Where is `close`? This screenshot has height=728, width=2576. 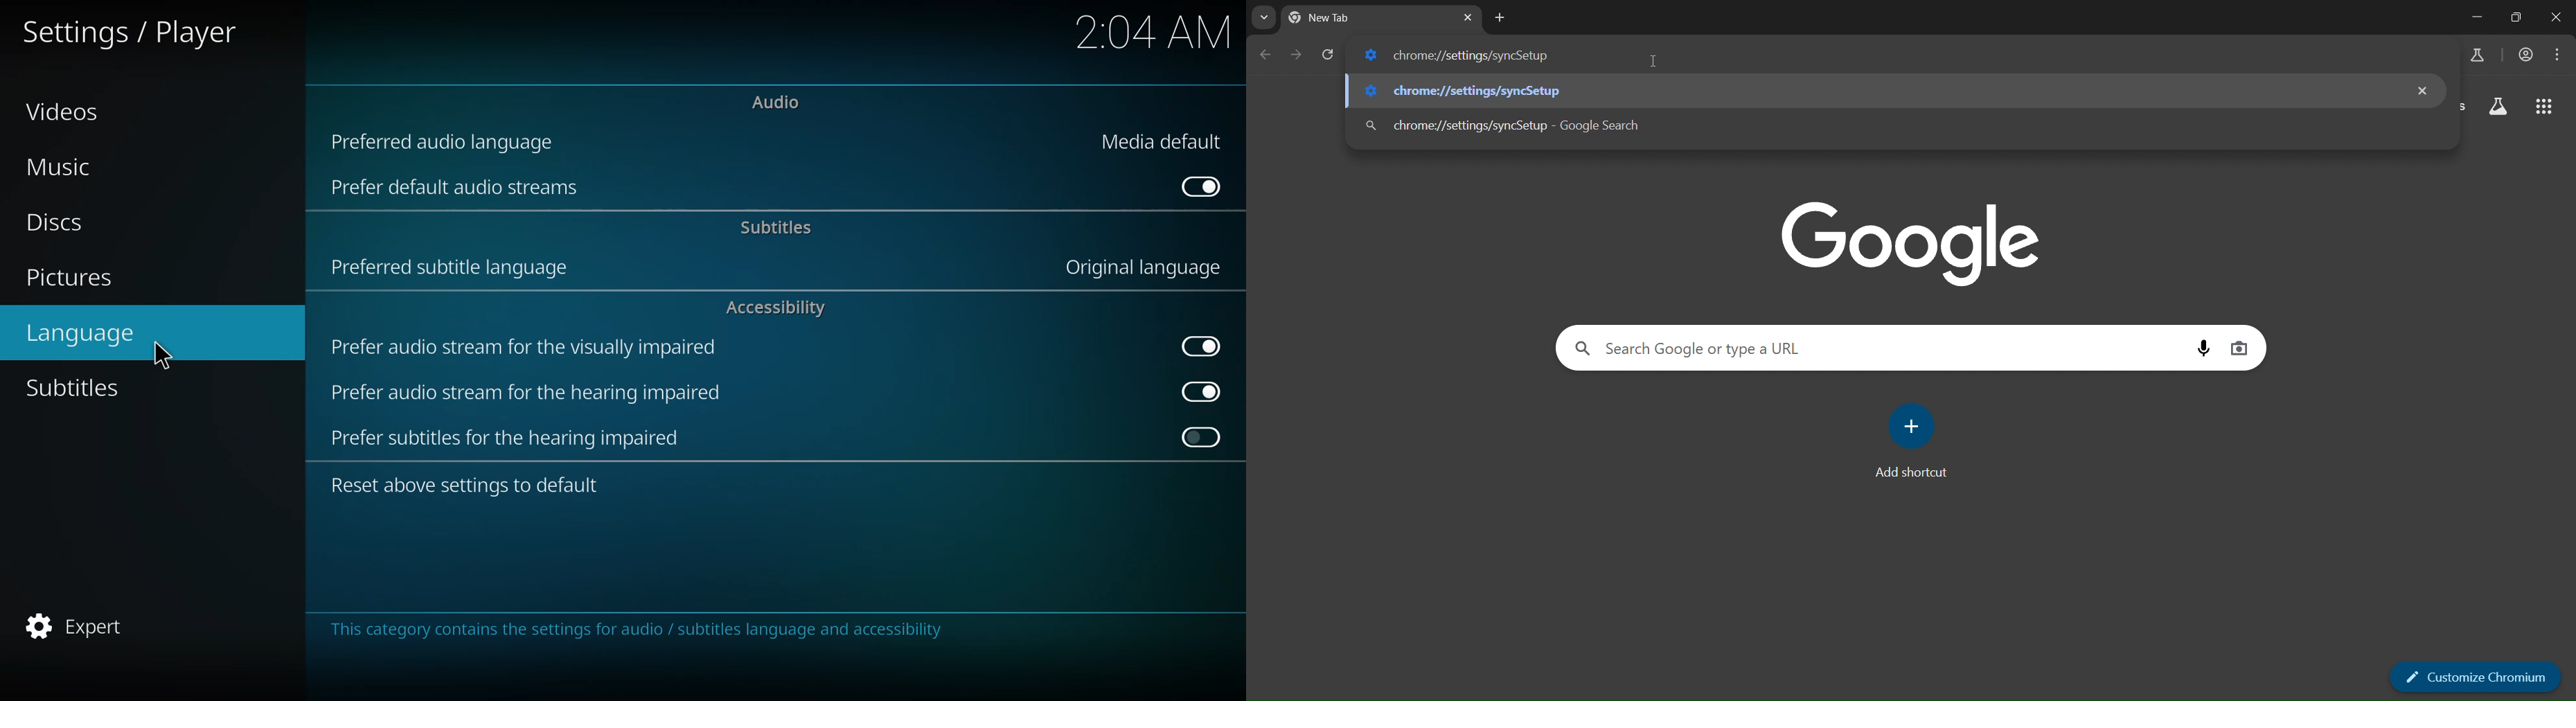 close is located at coordinates (2559, 19).